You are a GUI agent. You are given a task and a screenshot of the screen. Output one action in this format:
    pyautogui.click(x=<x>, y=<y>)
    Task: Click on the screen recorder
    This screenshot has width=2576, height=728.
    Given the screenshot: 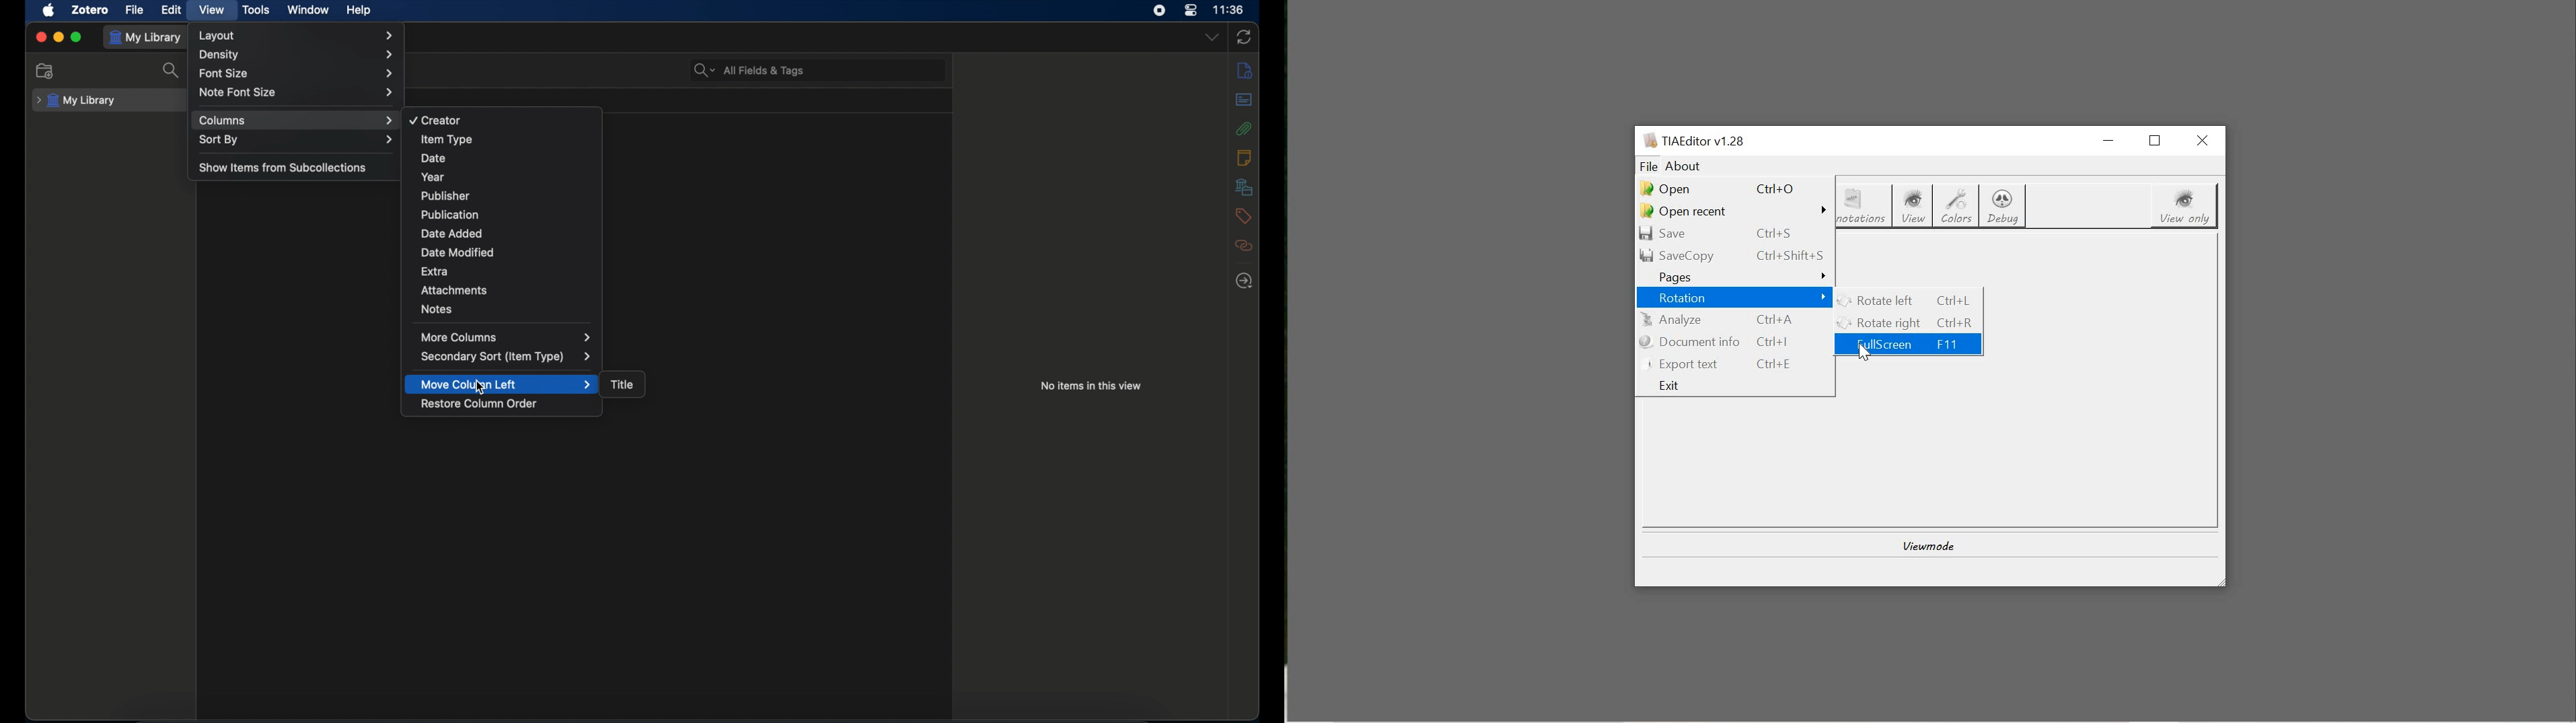 What is the action you would take?
    pyautogui.click(x=1159, y=10)
    